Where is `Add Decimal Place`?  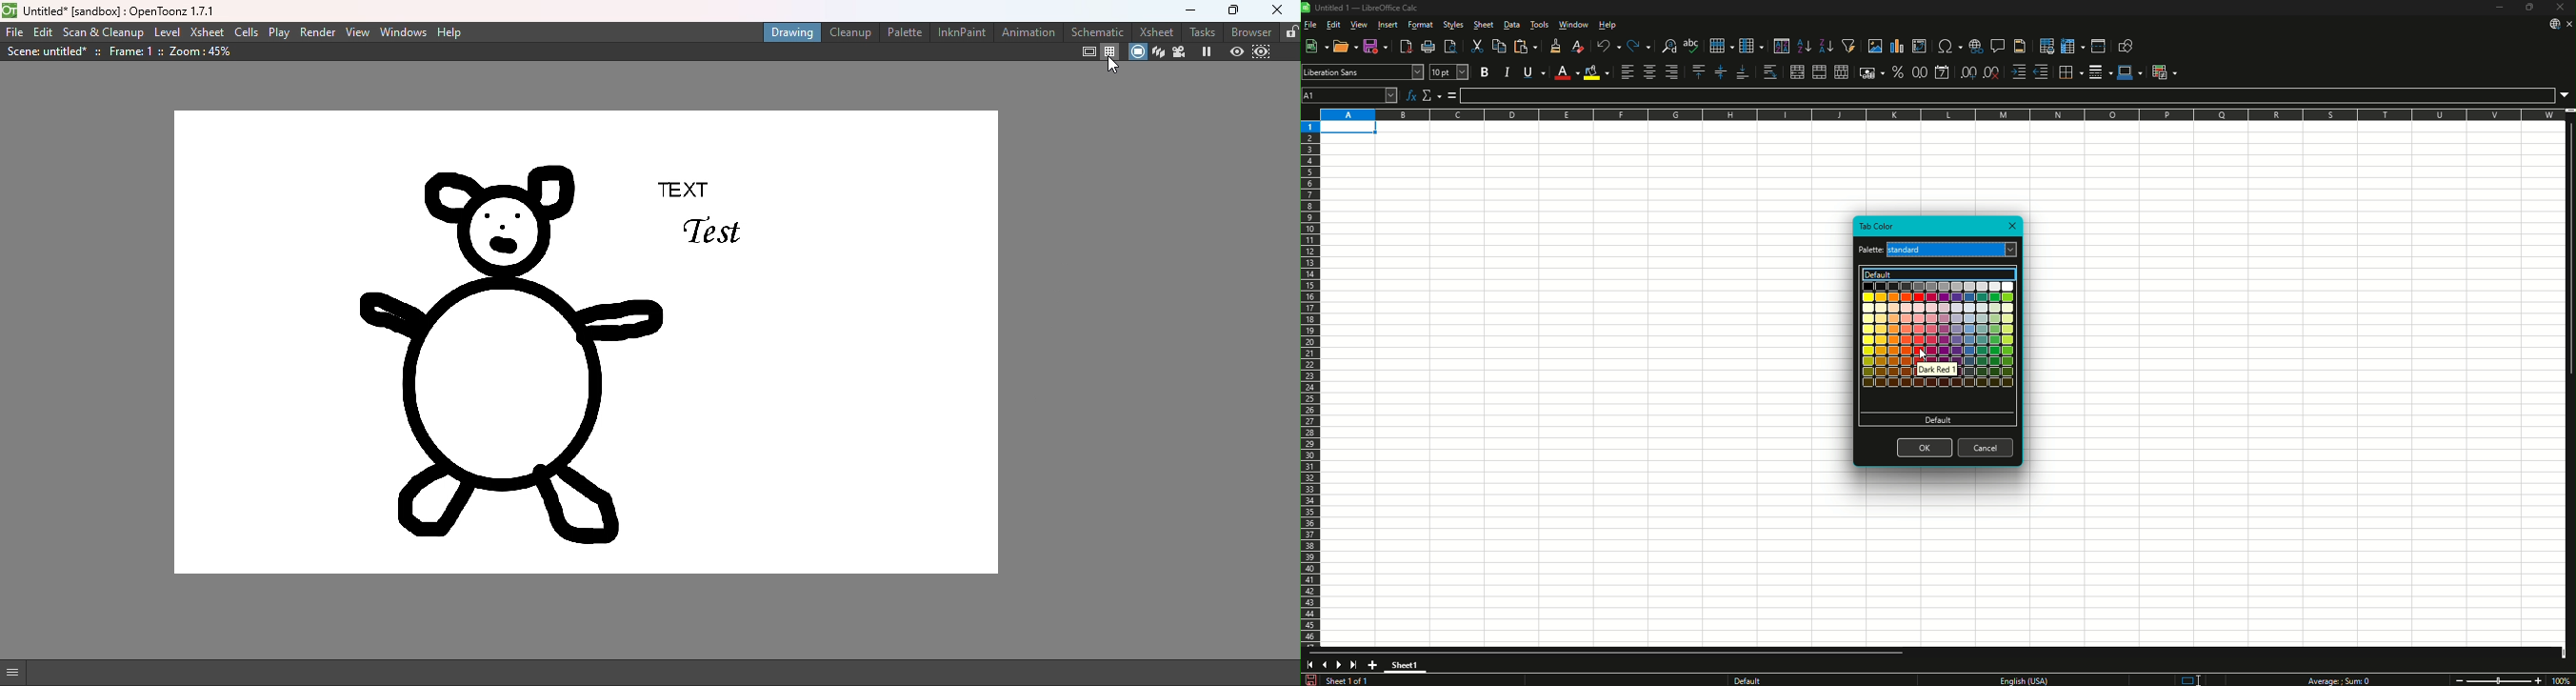
Add Decimal Place is located at coordinates (1968, 72).